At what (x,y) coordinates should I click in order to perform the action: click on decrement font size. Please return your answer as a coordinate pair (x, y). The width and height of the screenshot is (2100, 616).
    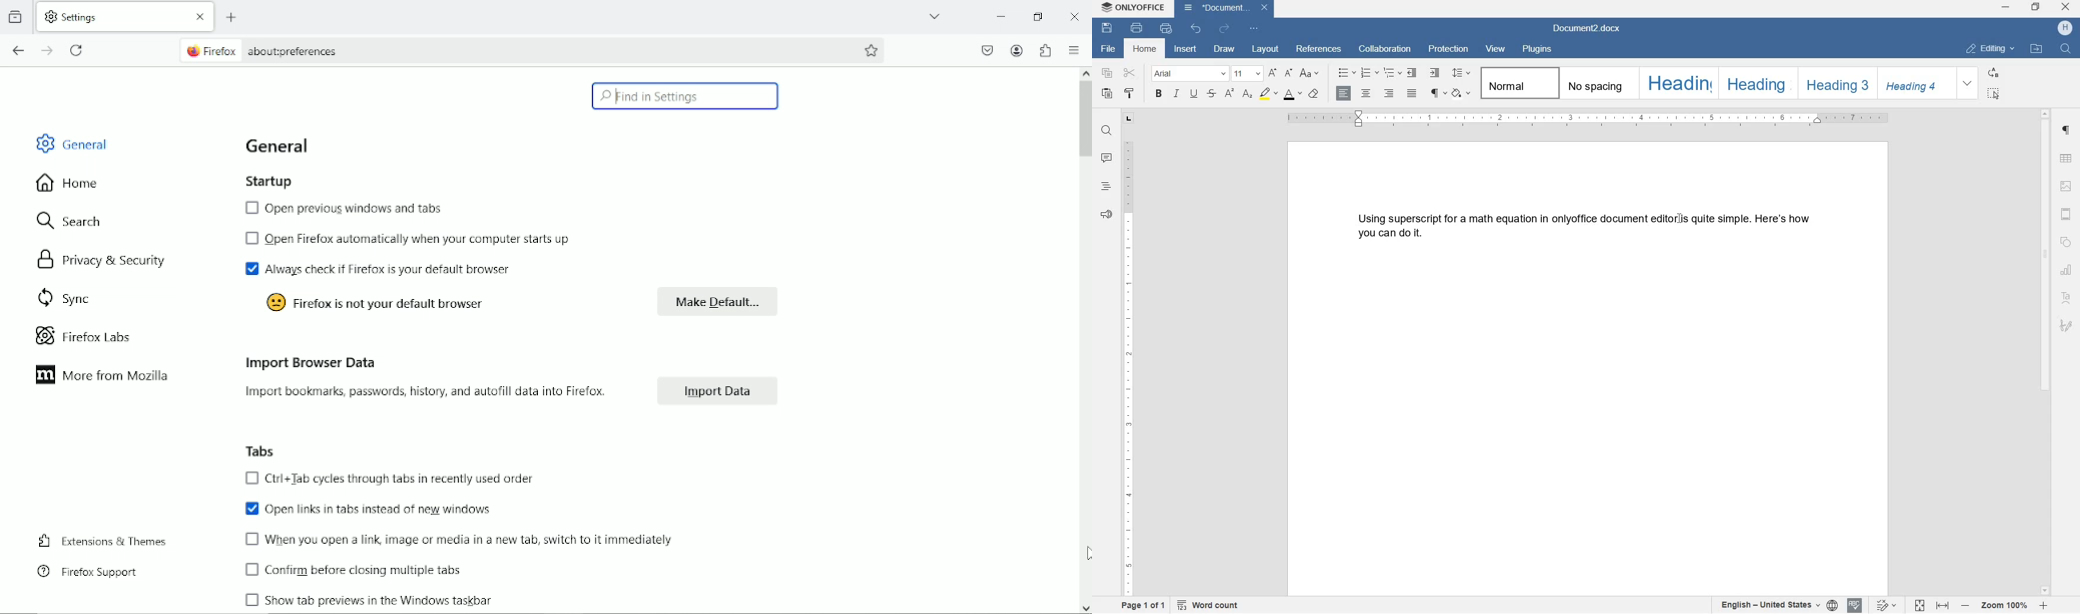
    Looking at the image, I should click on (1288, 72).